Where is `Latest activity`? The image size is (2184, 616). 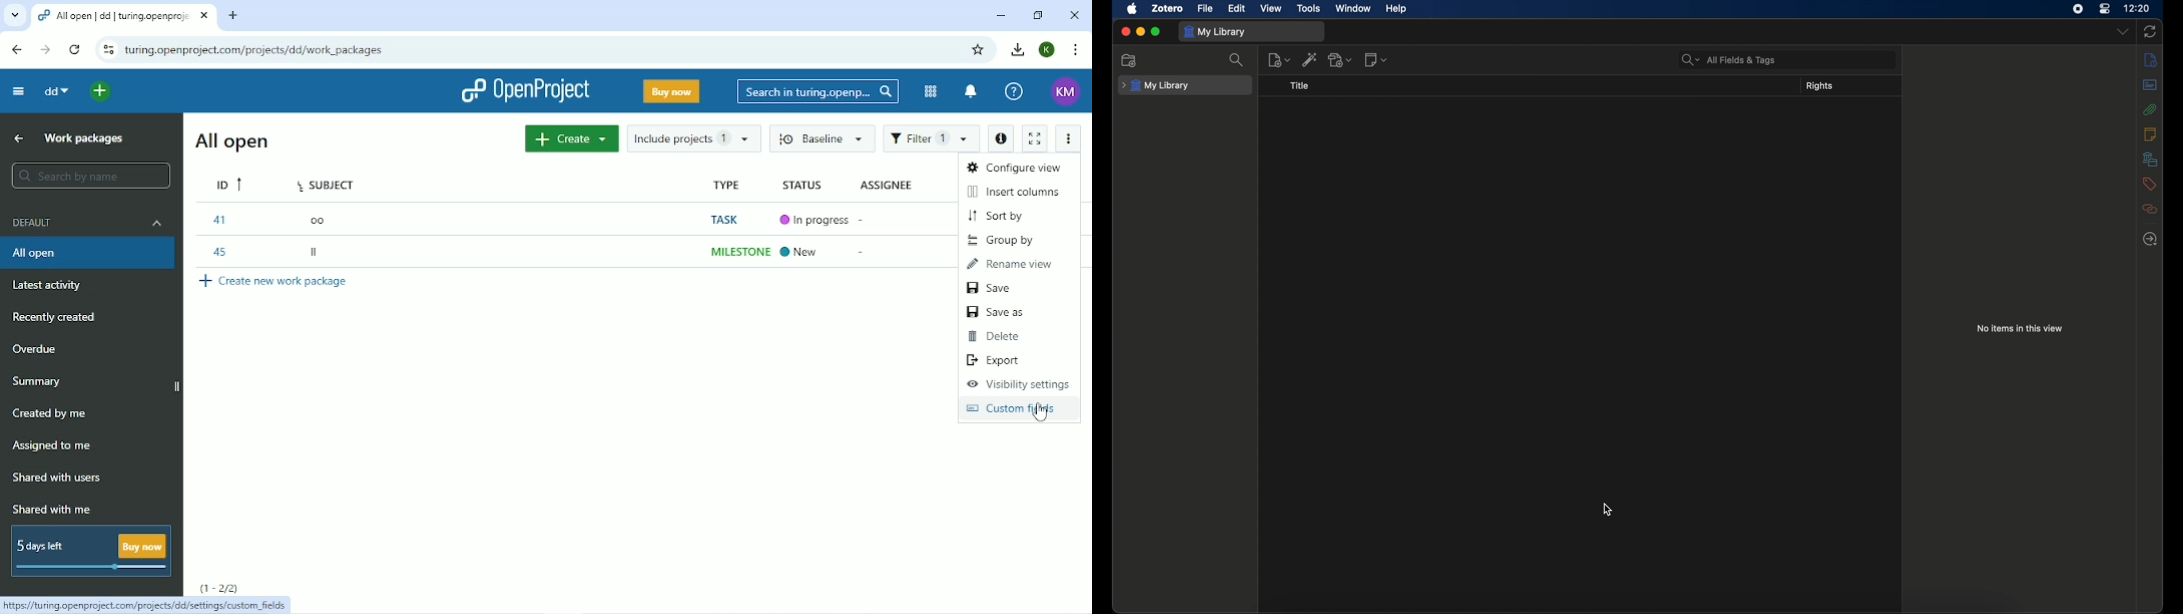 Latest activity is located at coordinates (48, 285).